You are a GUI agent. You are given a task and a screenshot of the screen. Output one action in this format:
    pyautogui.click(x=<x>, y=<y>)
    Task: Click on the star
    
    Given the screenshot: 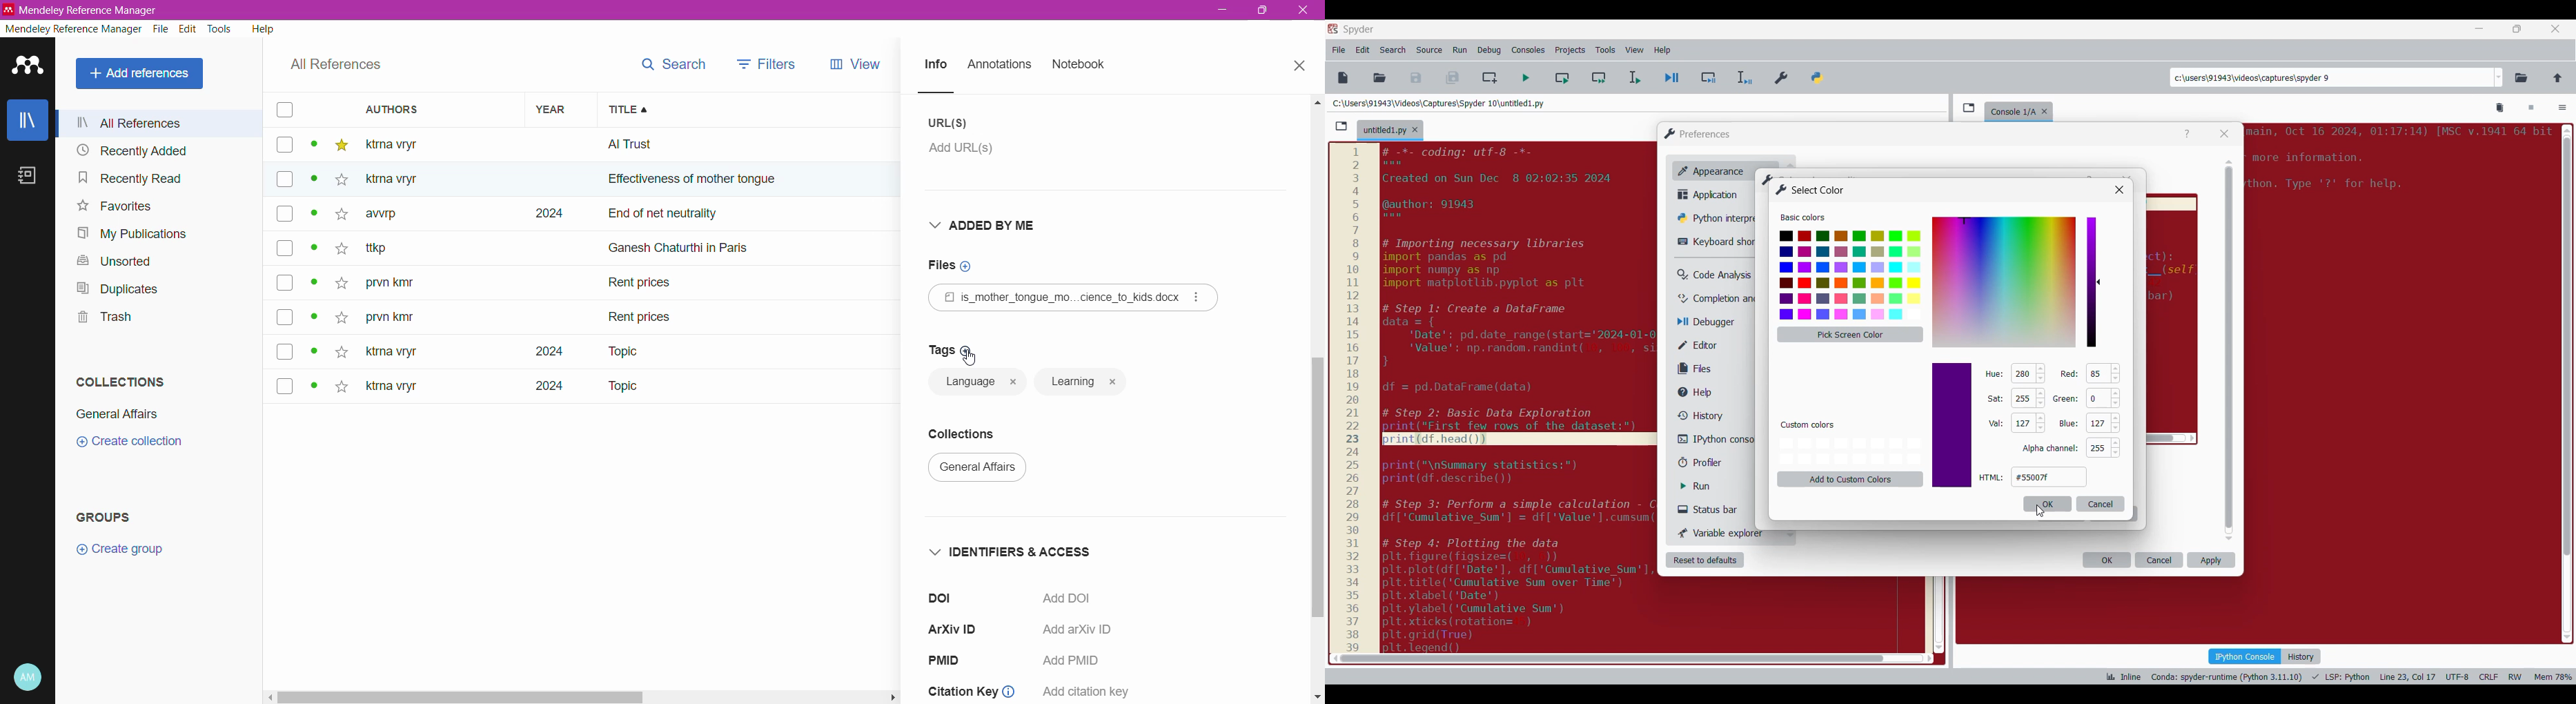 What is the action you would take?
    pyautogui.click(x=341, y=389)
    